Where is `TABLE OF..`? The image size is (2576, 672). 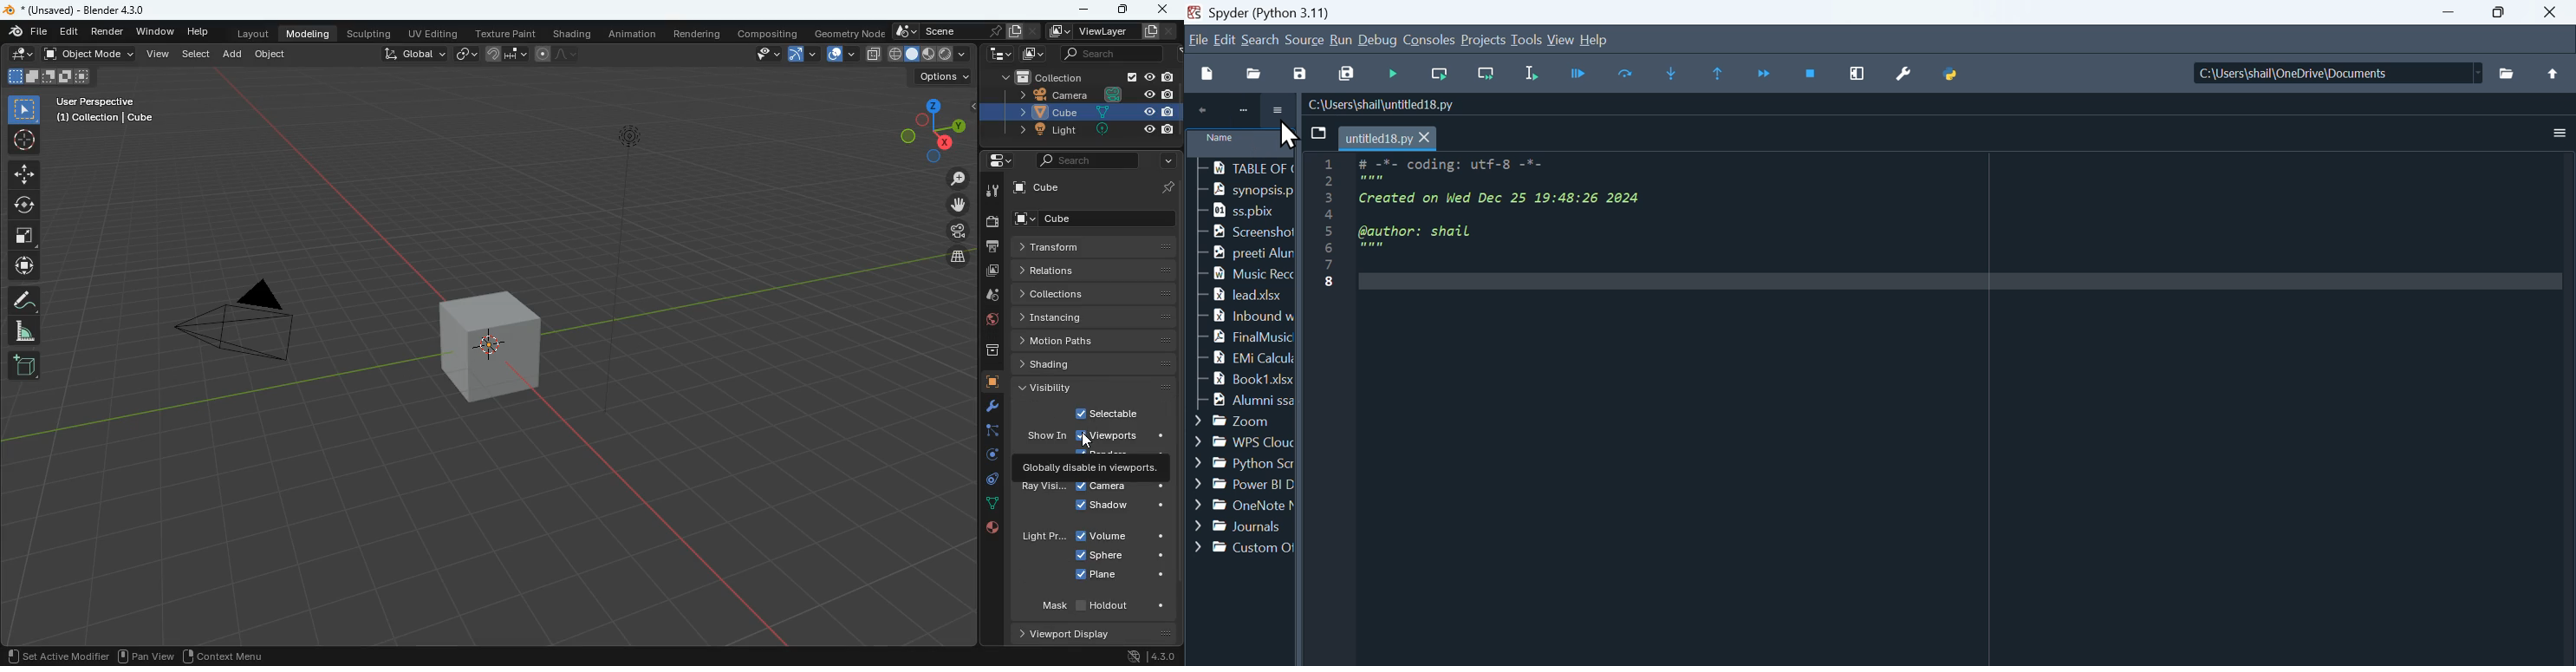 TABLE OF.. is located at coordinates (1244, 168).